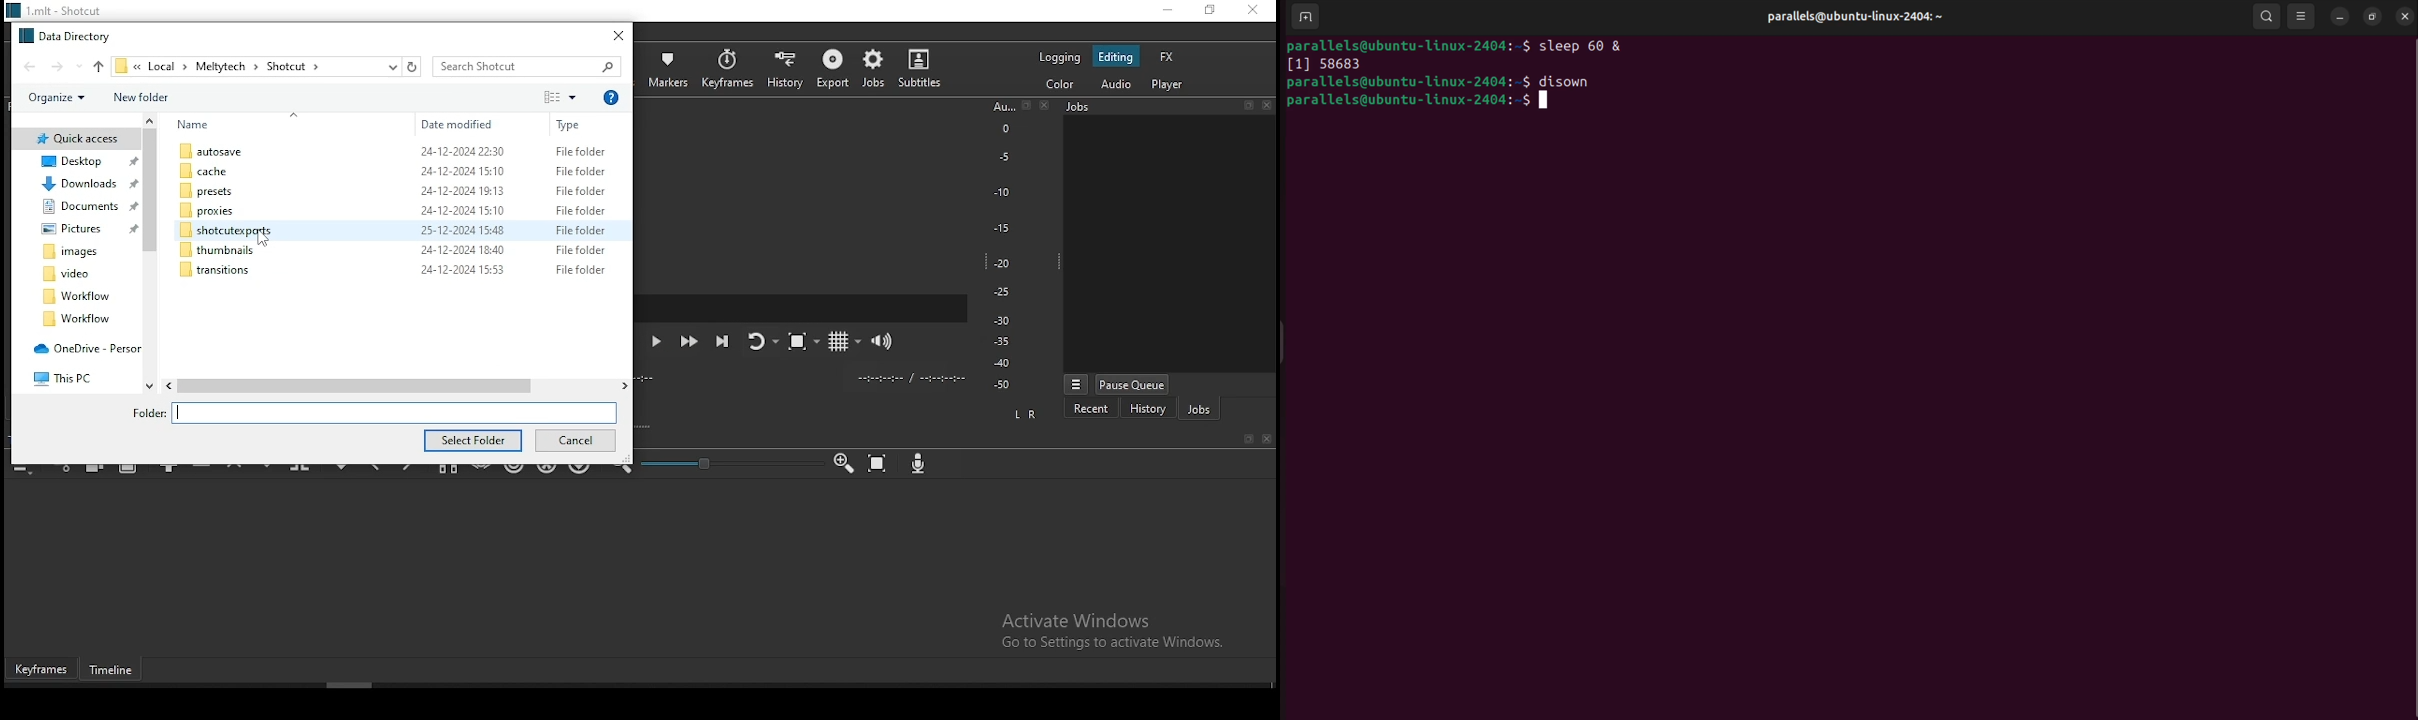 The height and width of the screenshot is (728, 2436). Describe the element at coordinates (77, 161) in the screenshot. I see `local folder` at that location.